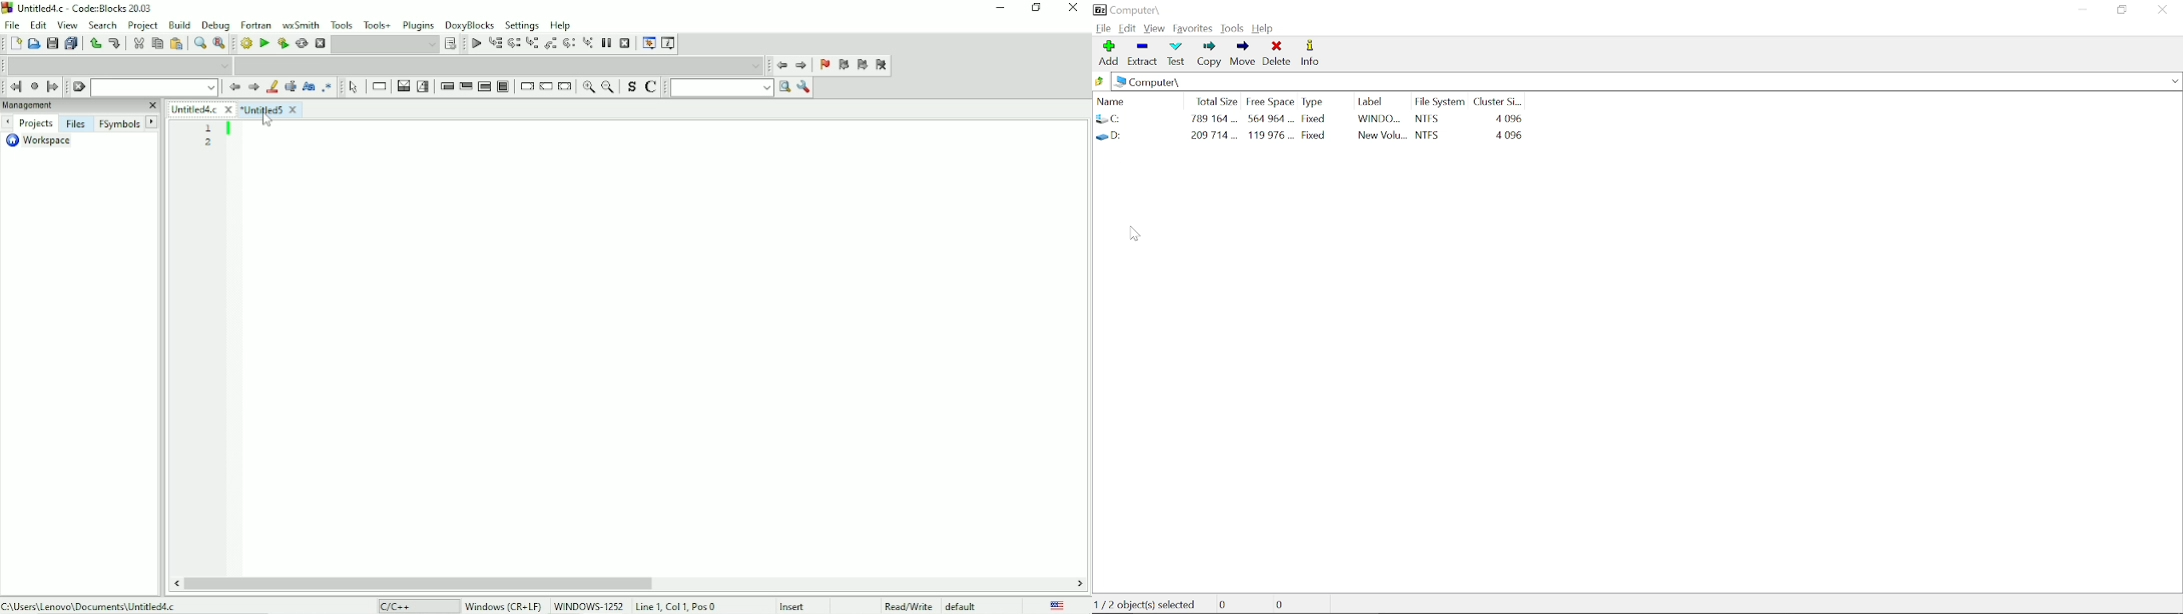 The height and width of the screenshot is (616, 2184). I want to click on Cut, so click(138, 43).